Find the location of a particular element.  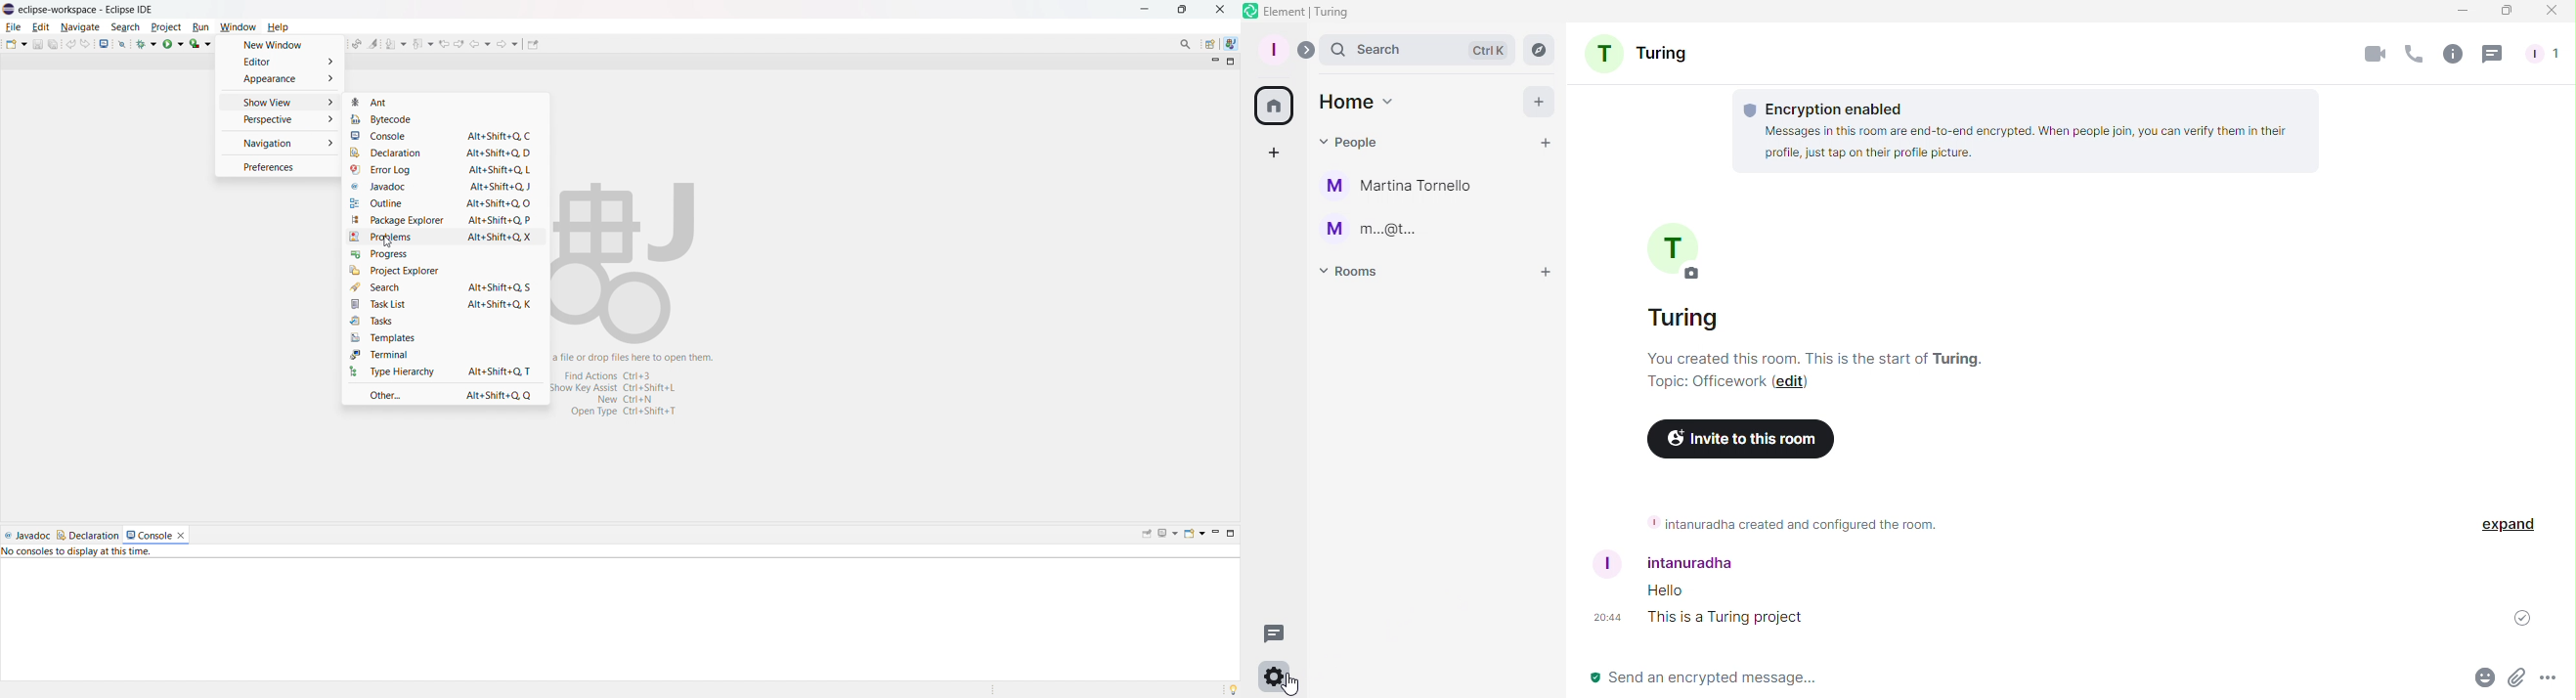

People is located at coordinates (2548, 51).